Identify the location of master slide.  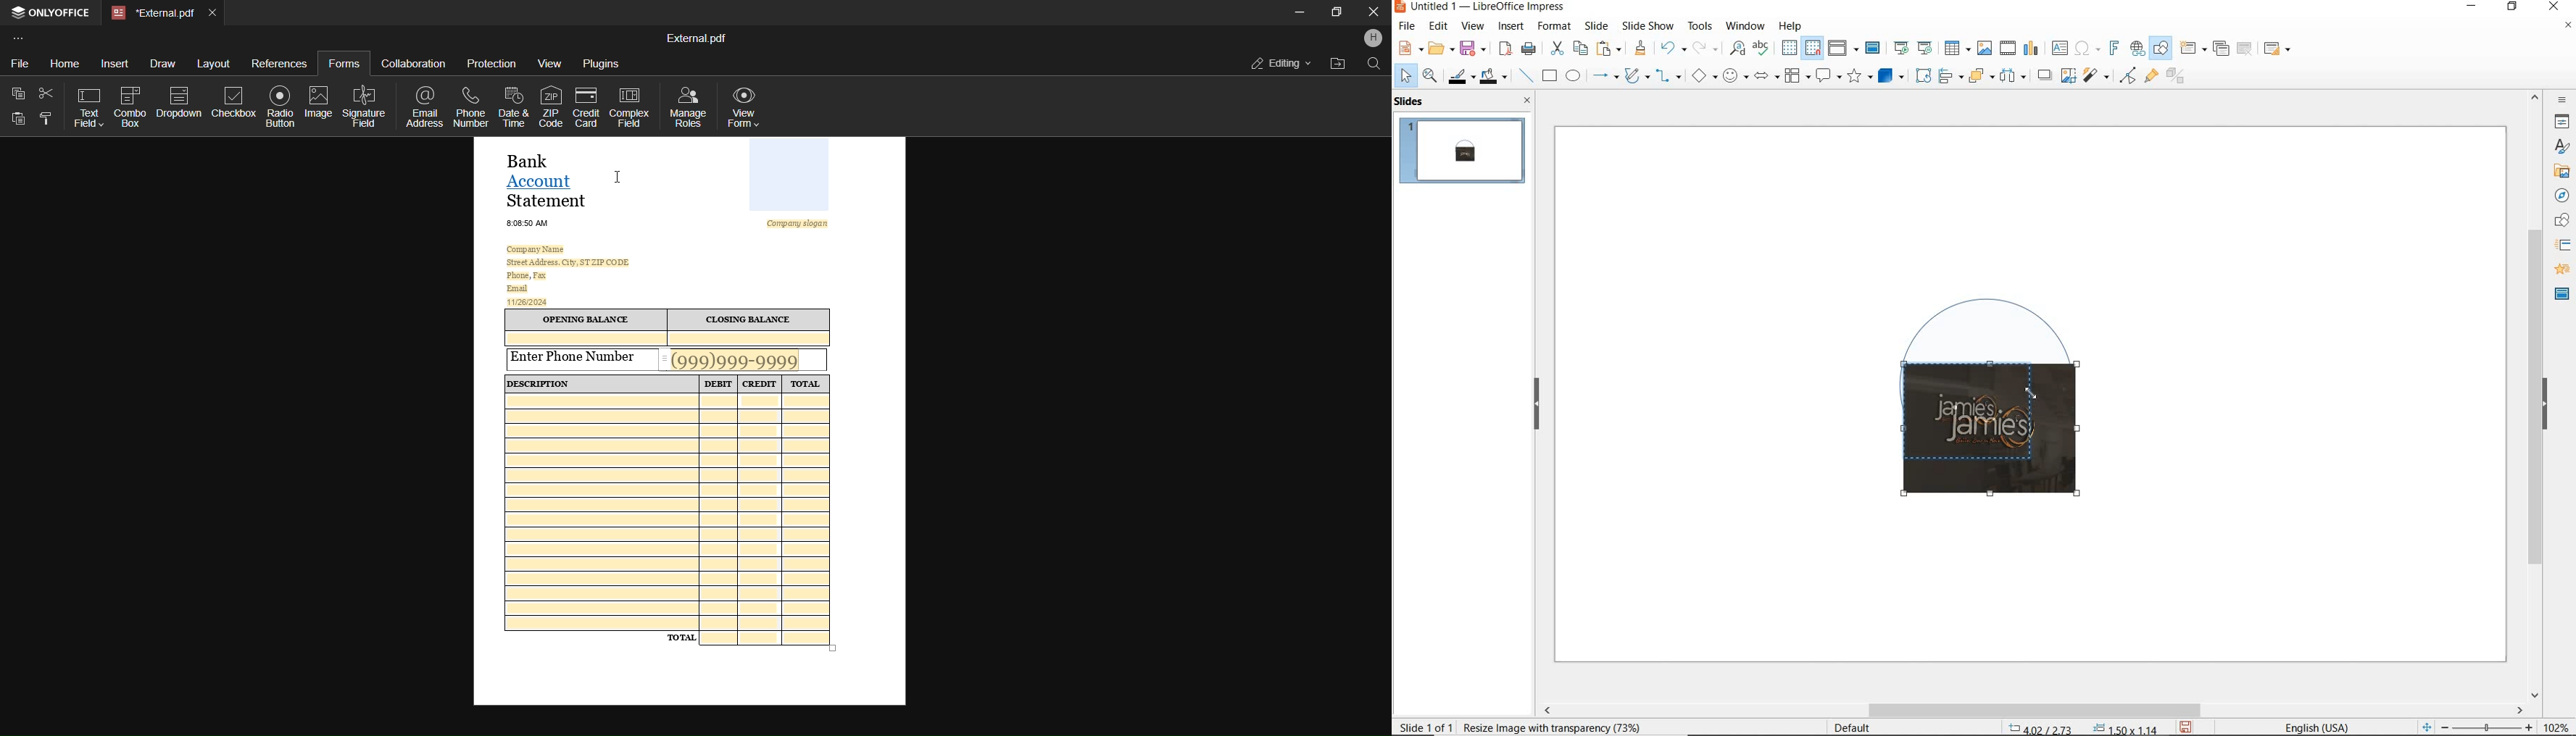
(2563, 293).